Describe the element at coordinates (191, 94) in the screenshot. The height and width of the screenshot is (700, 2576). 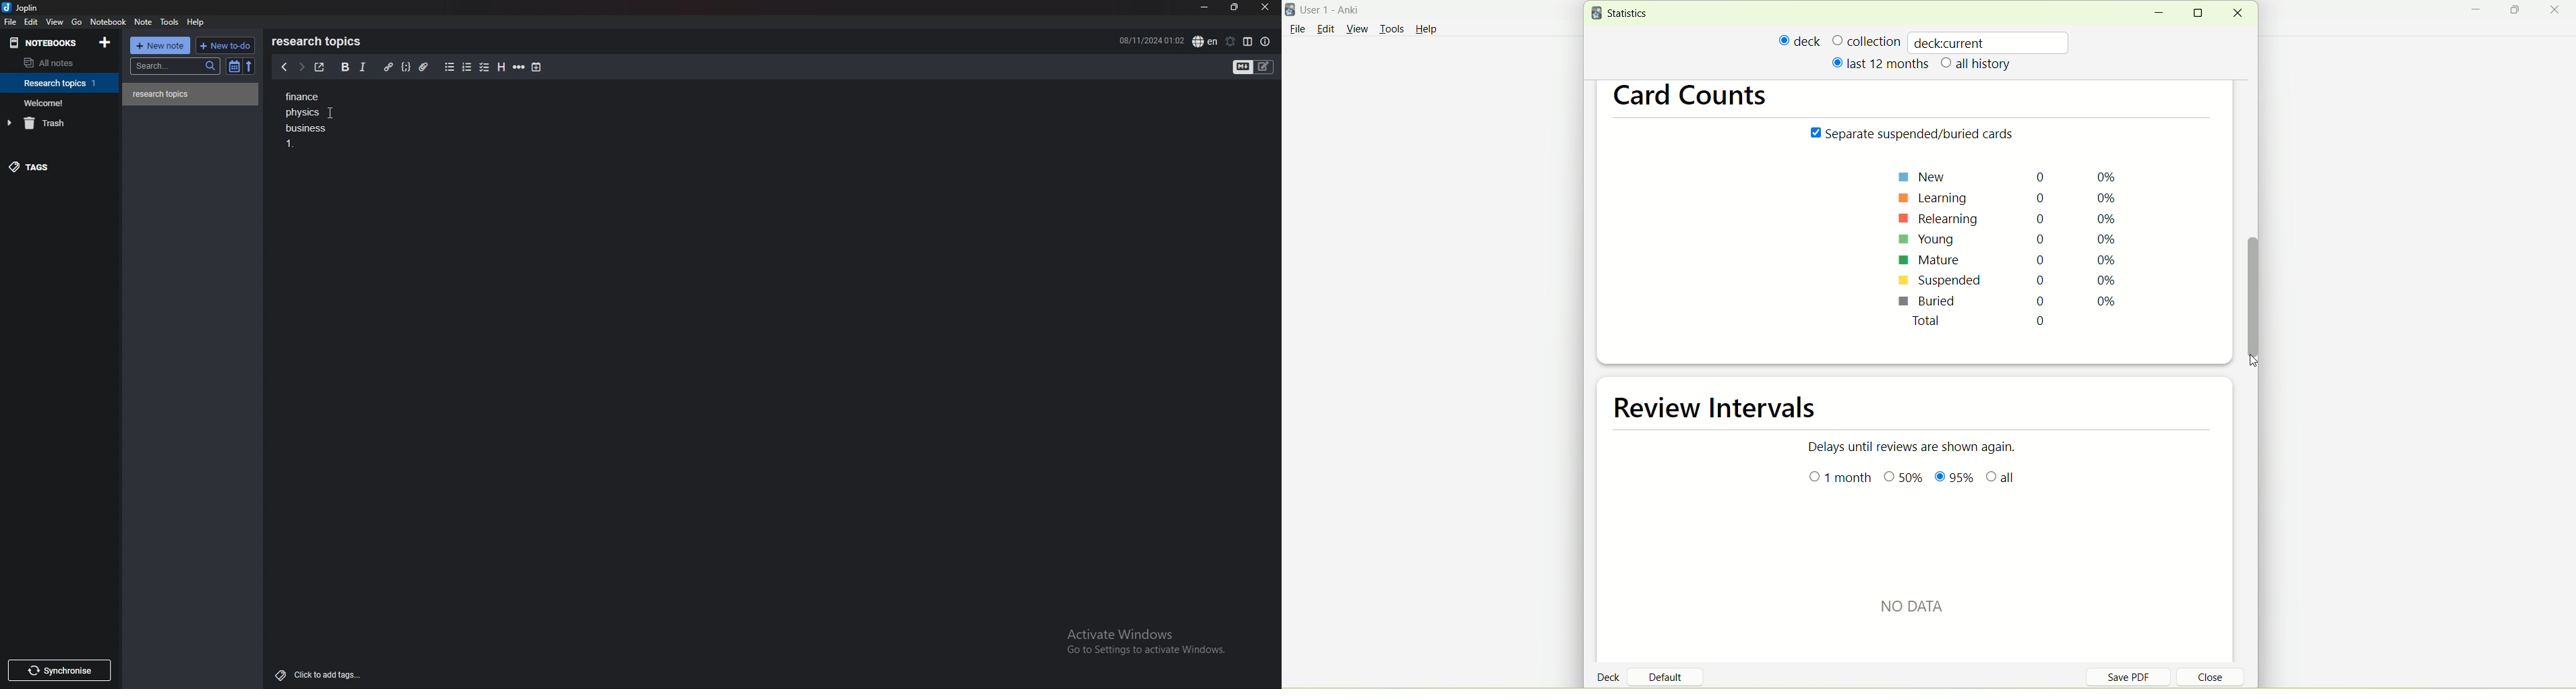
I see `note` at that location.